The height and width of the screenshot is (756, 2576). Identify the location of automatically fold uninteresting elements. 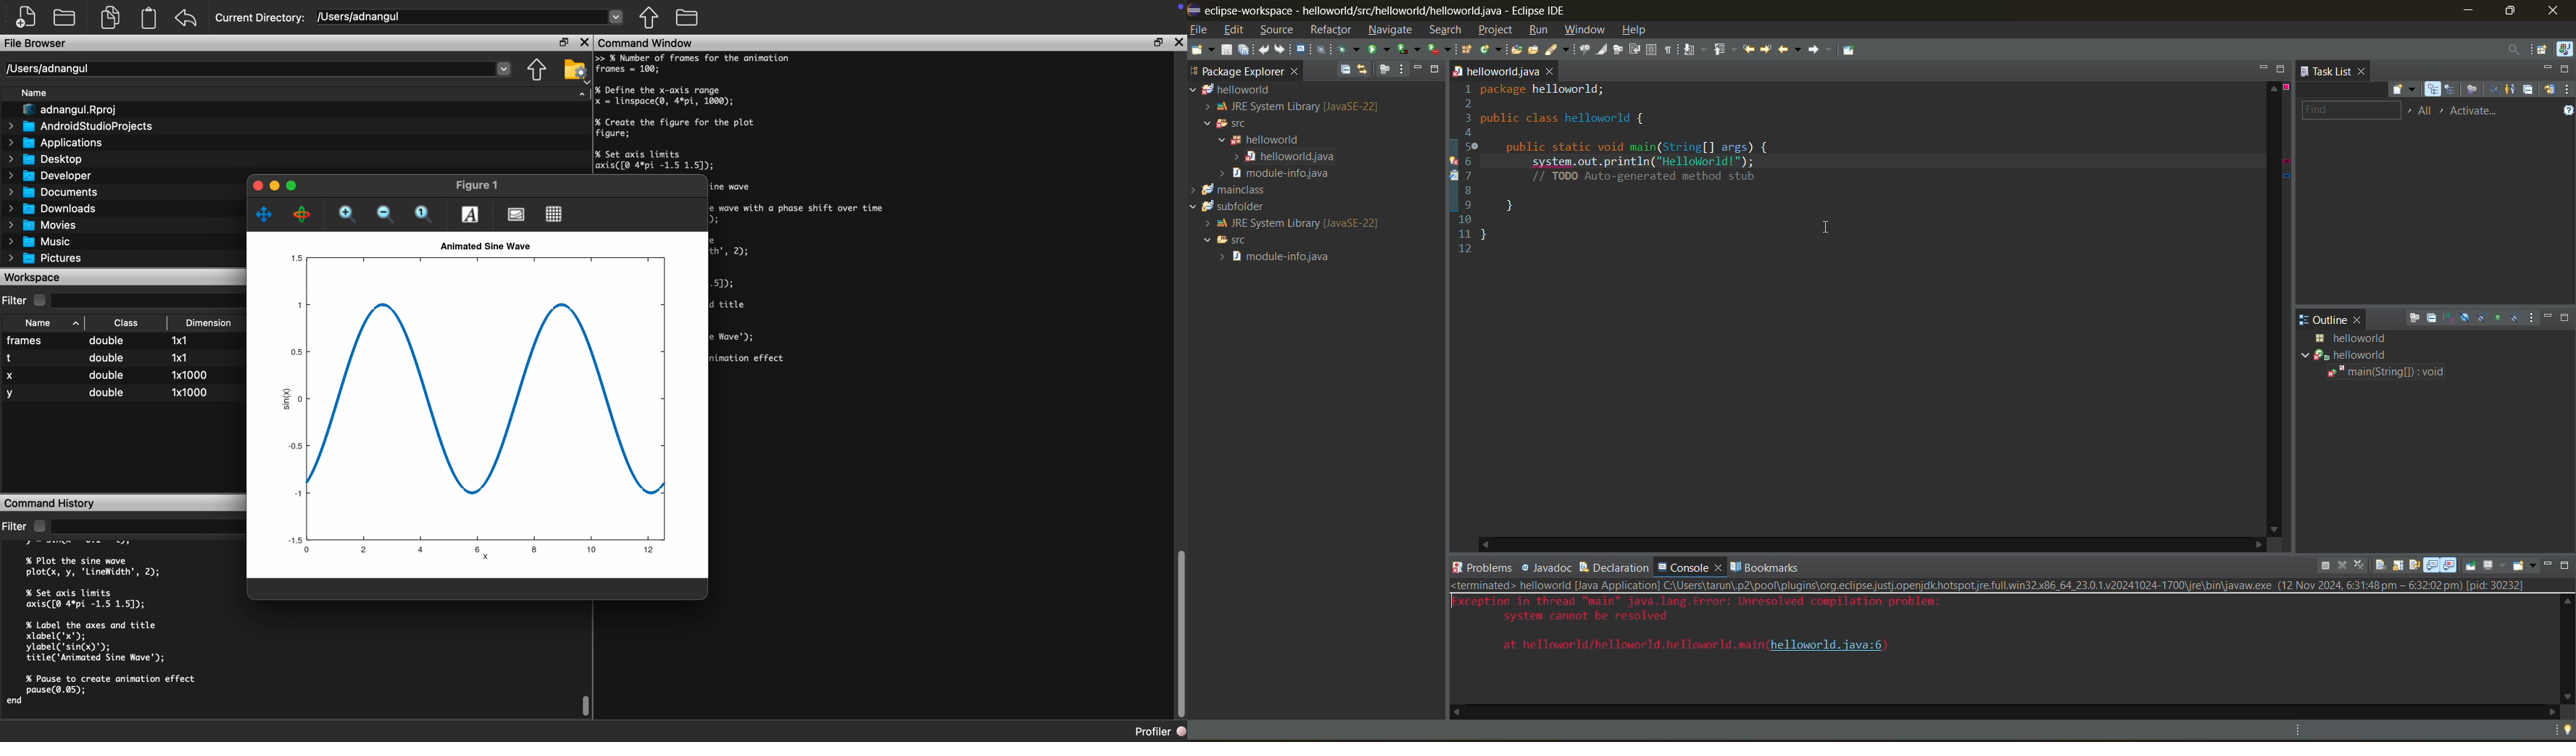
(1619, 51).